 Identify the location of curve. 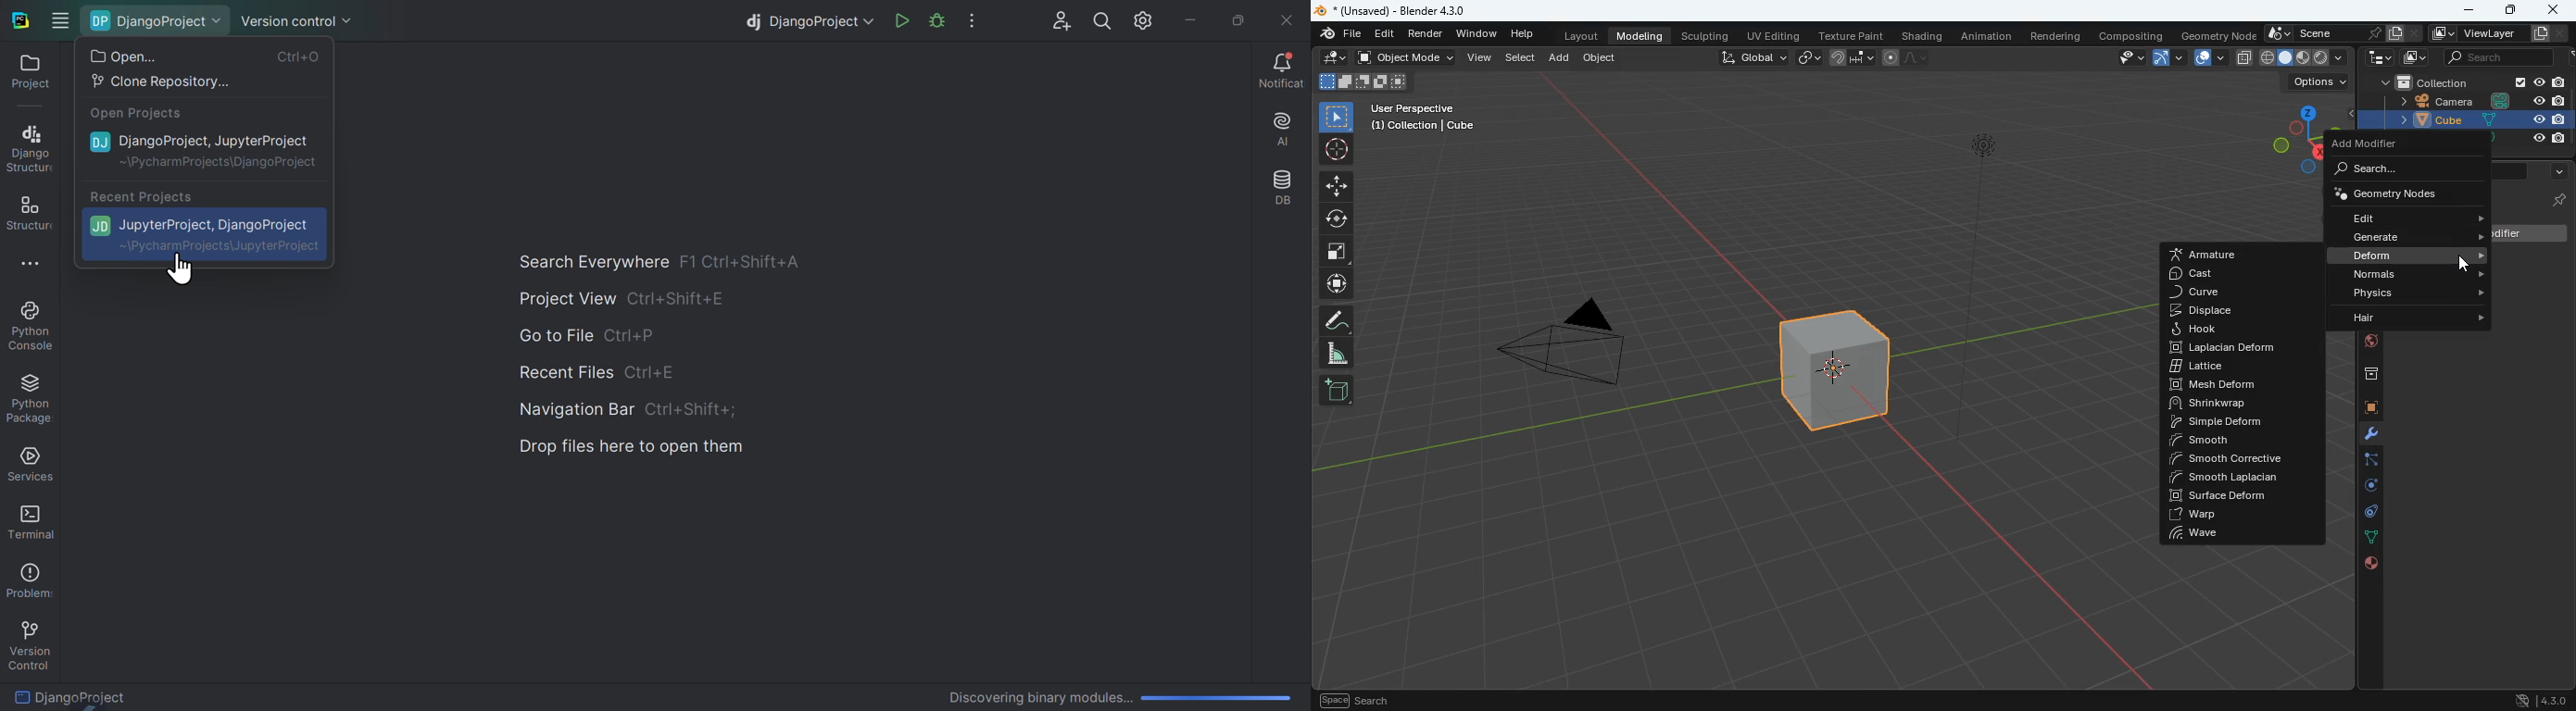
(2217, 293).